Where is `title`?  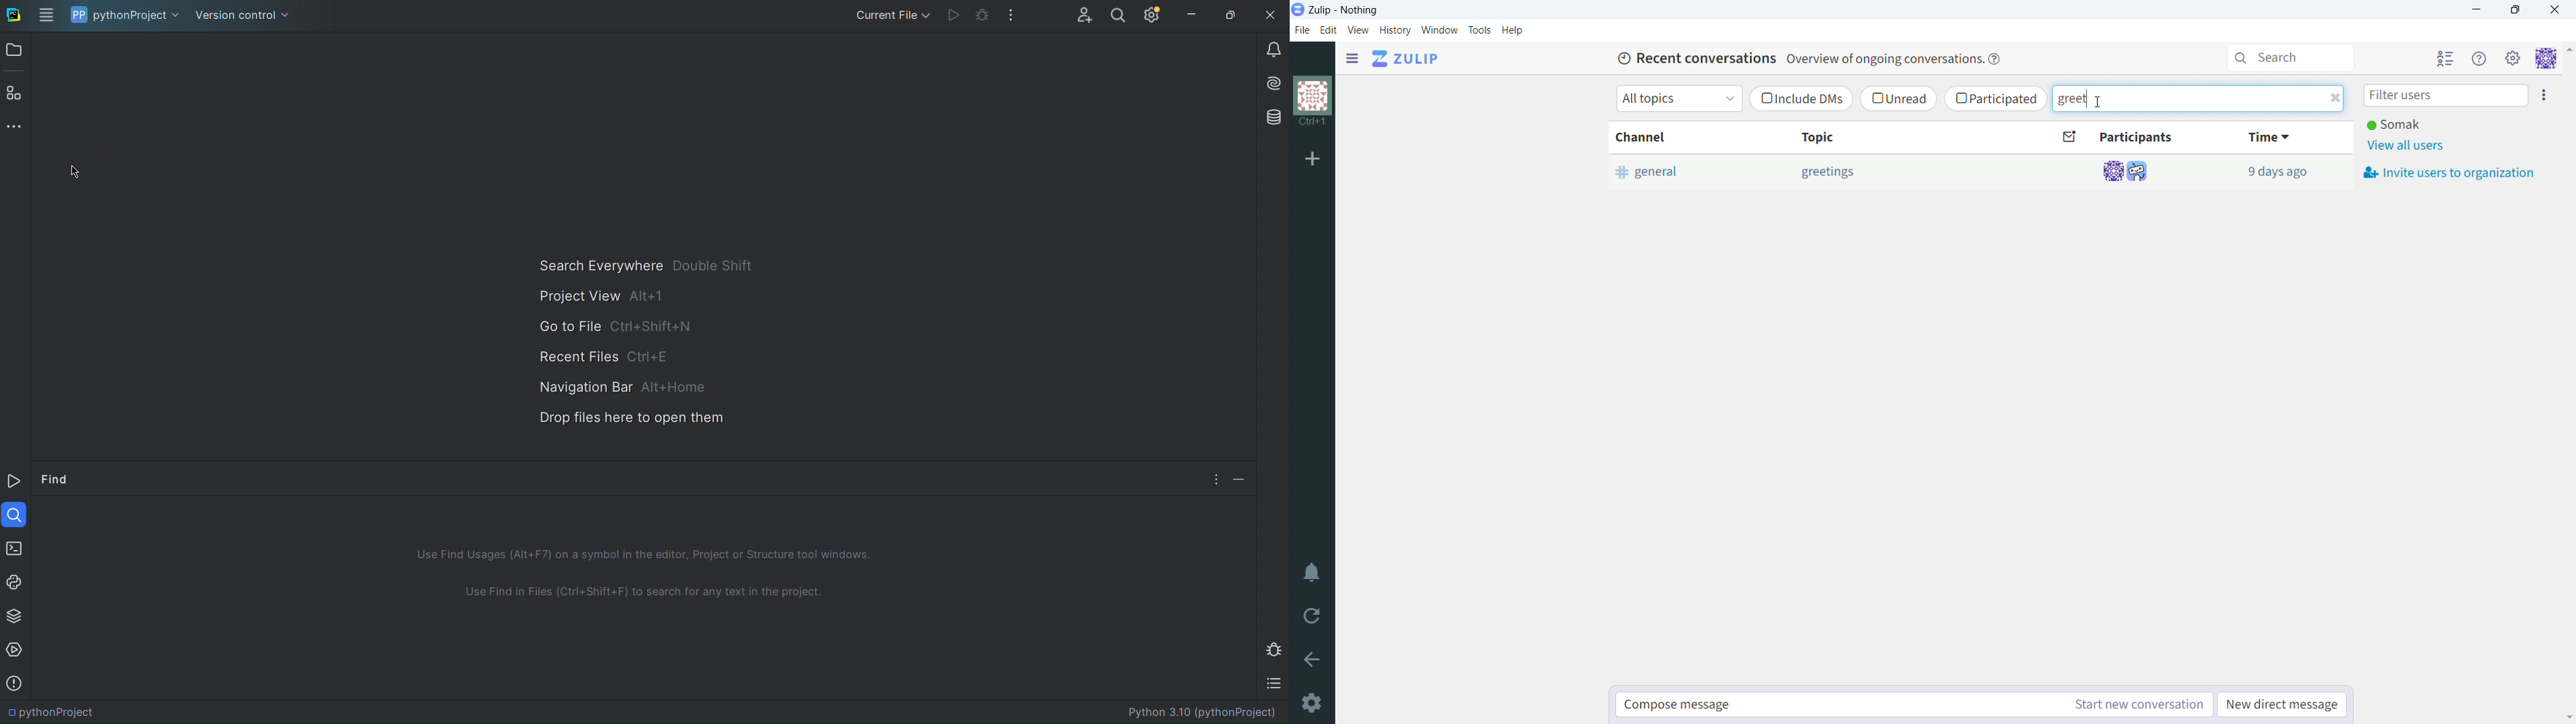
title is located at coordinates (1344, 10).